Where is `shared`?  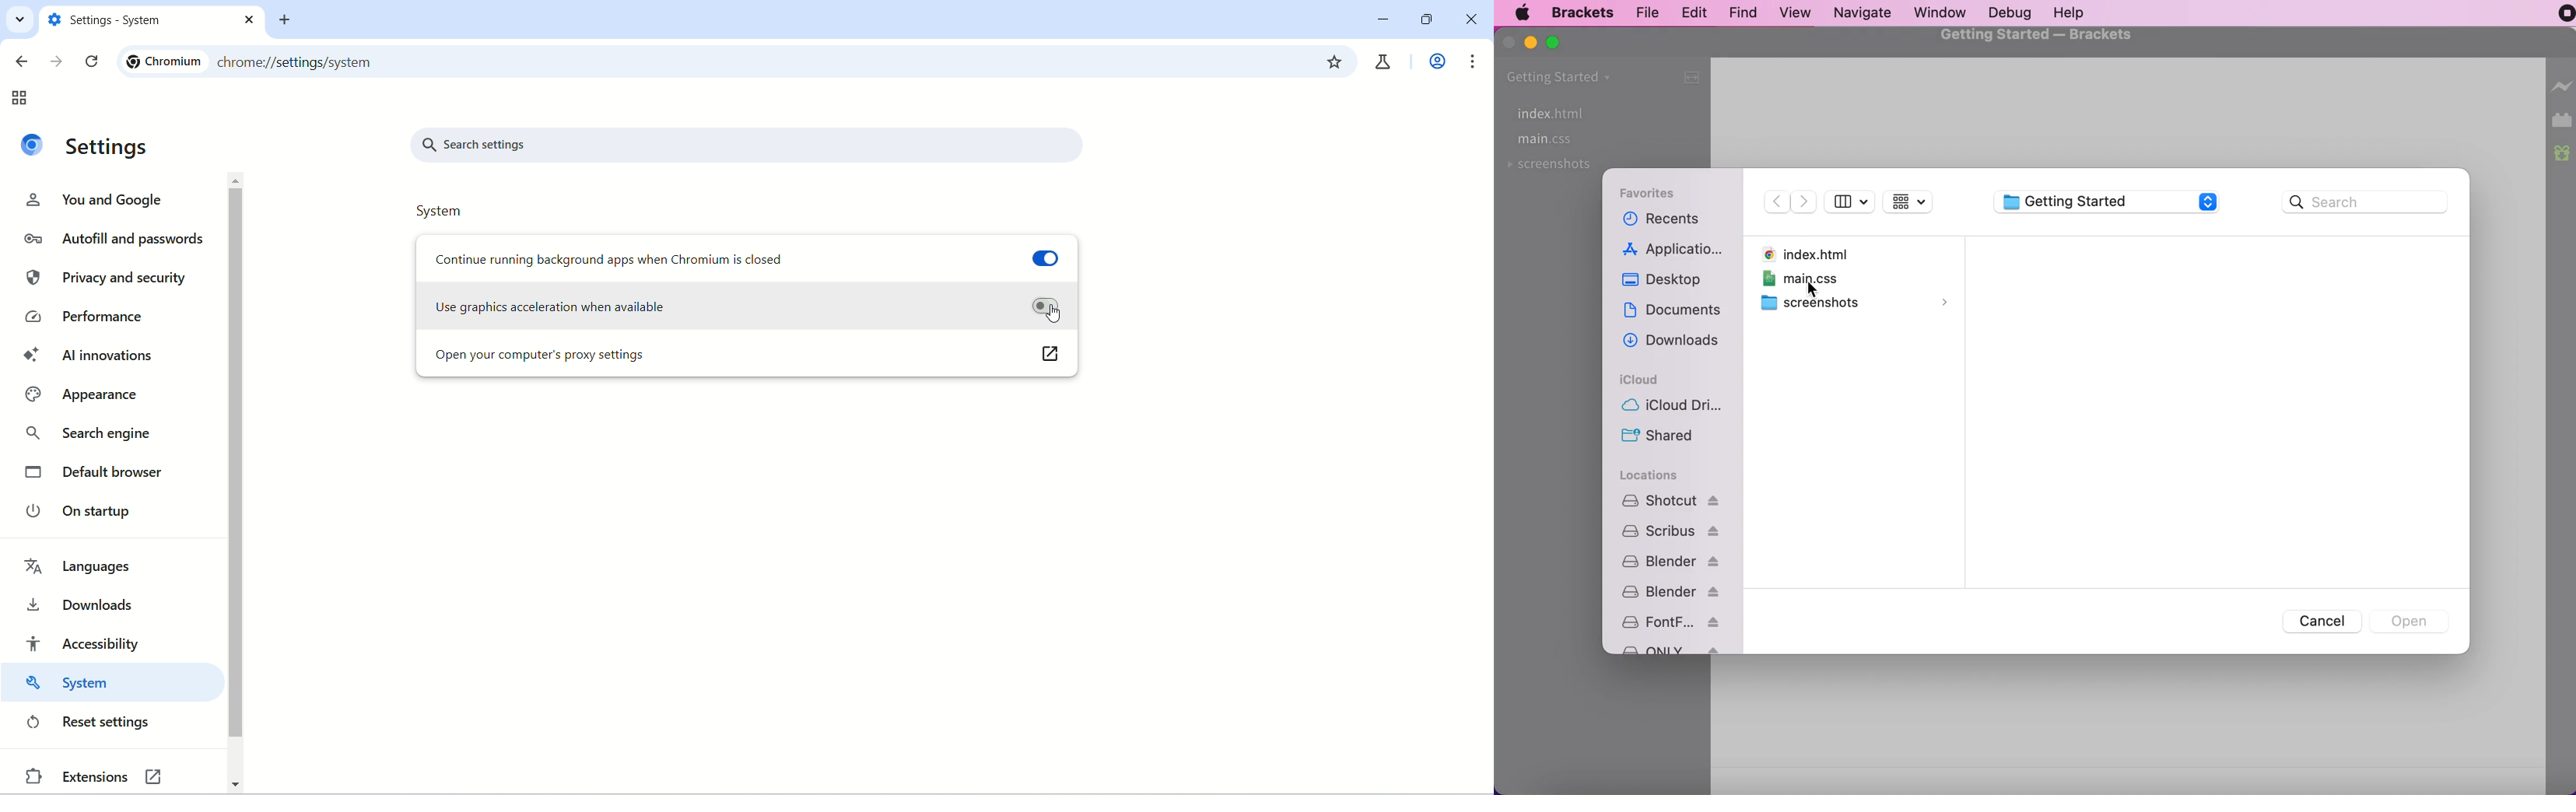
shared is located at coordinates (1666, 437).